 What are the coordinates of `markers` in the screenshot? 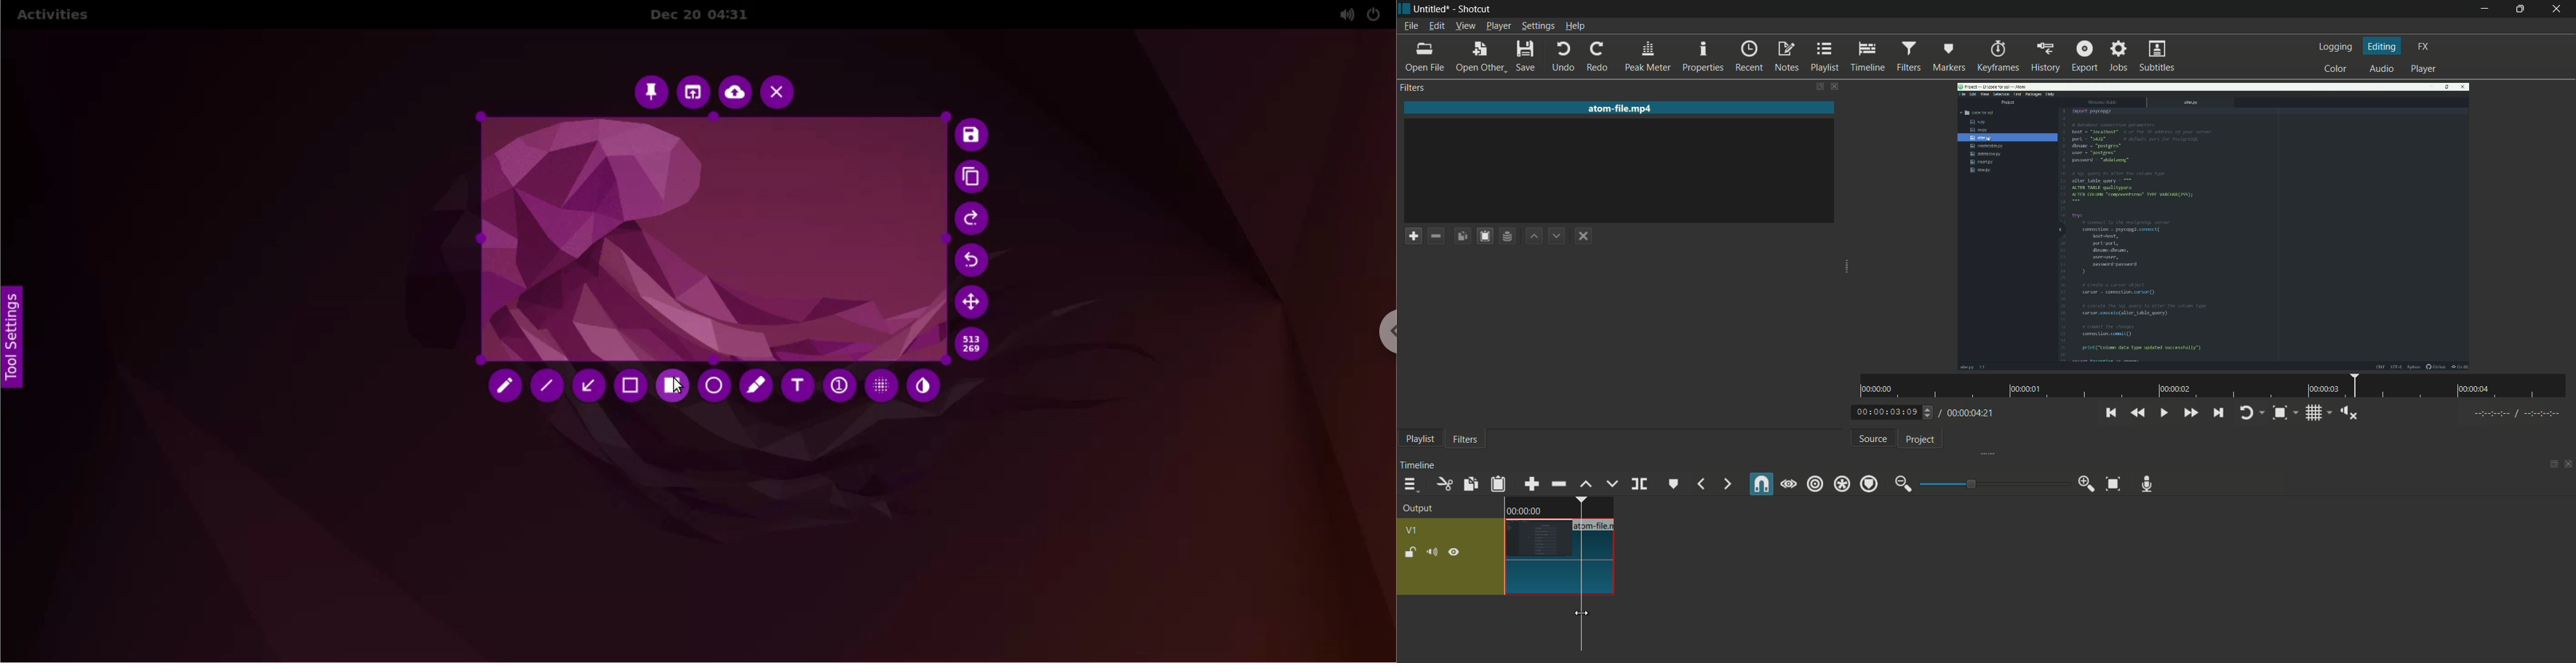 It's located at (1948, 58).